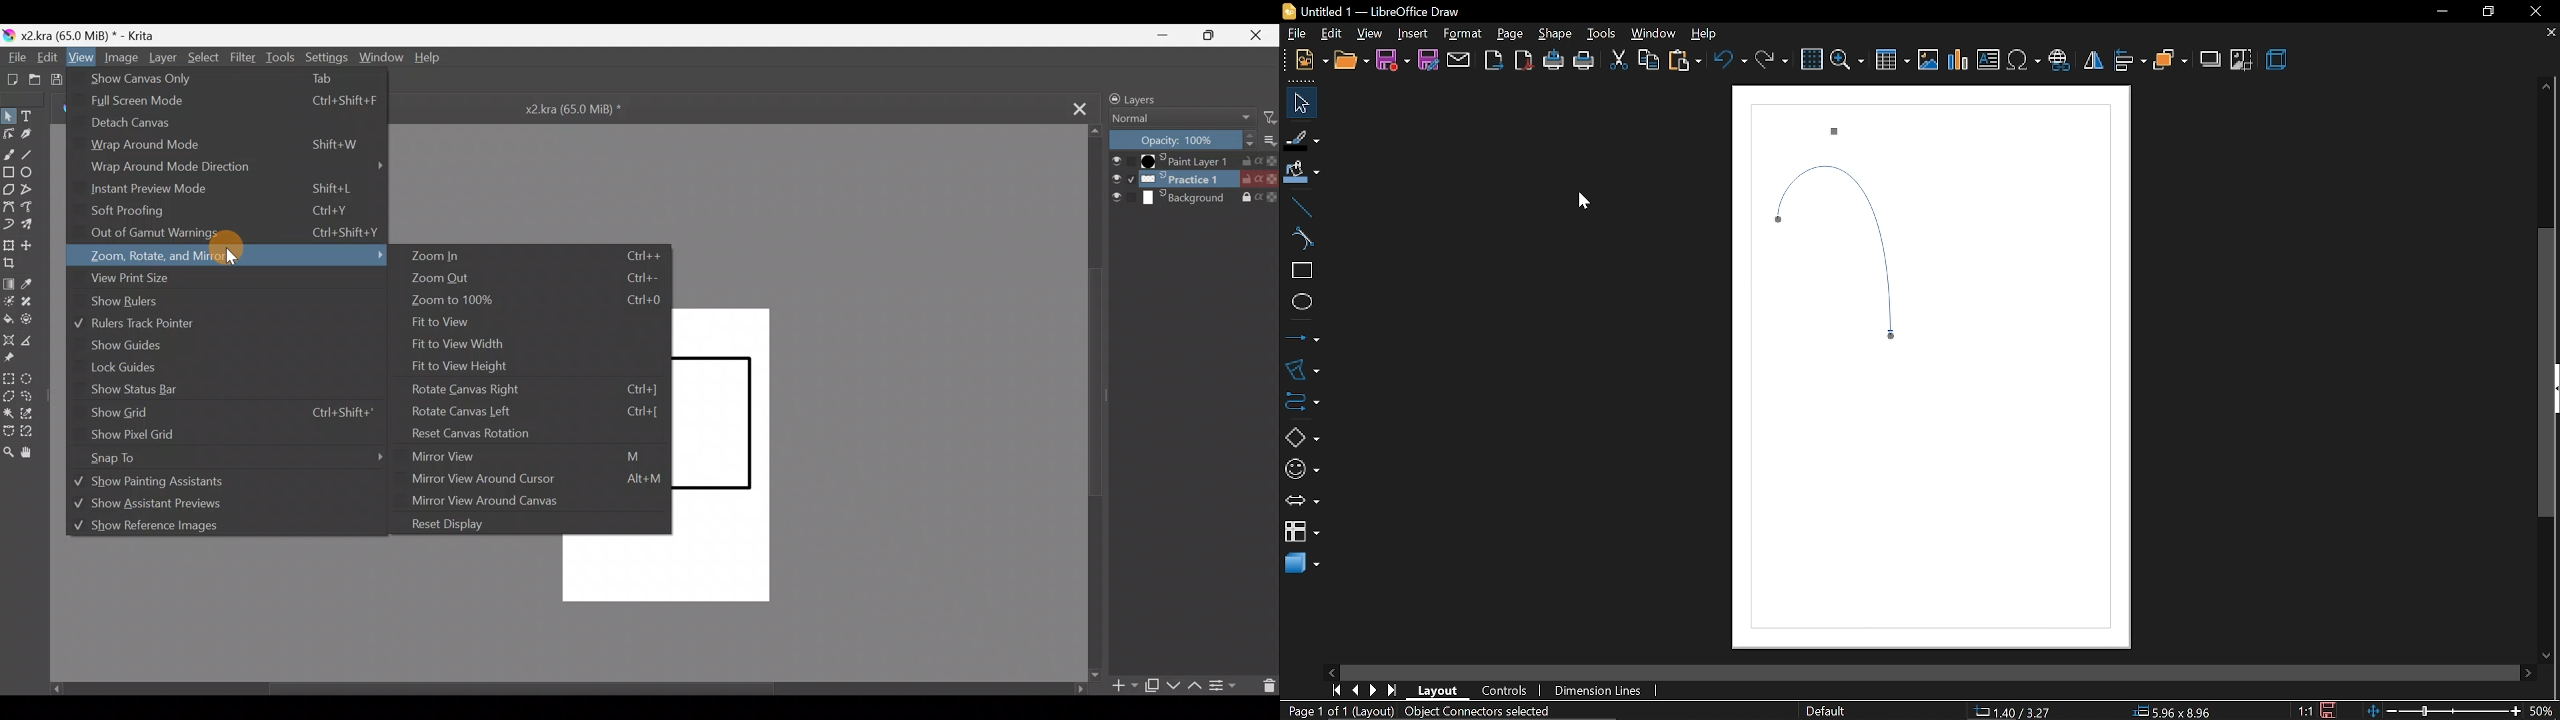  What do you see at coordinates (1334, 691) in the screenshot?
I see `go to first page` at bounding box center [1334, 691].